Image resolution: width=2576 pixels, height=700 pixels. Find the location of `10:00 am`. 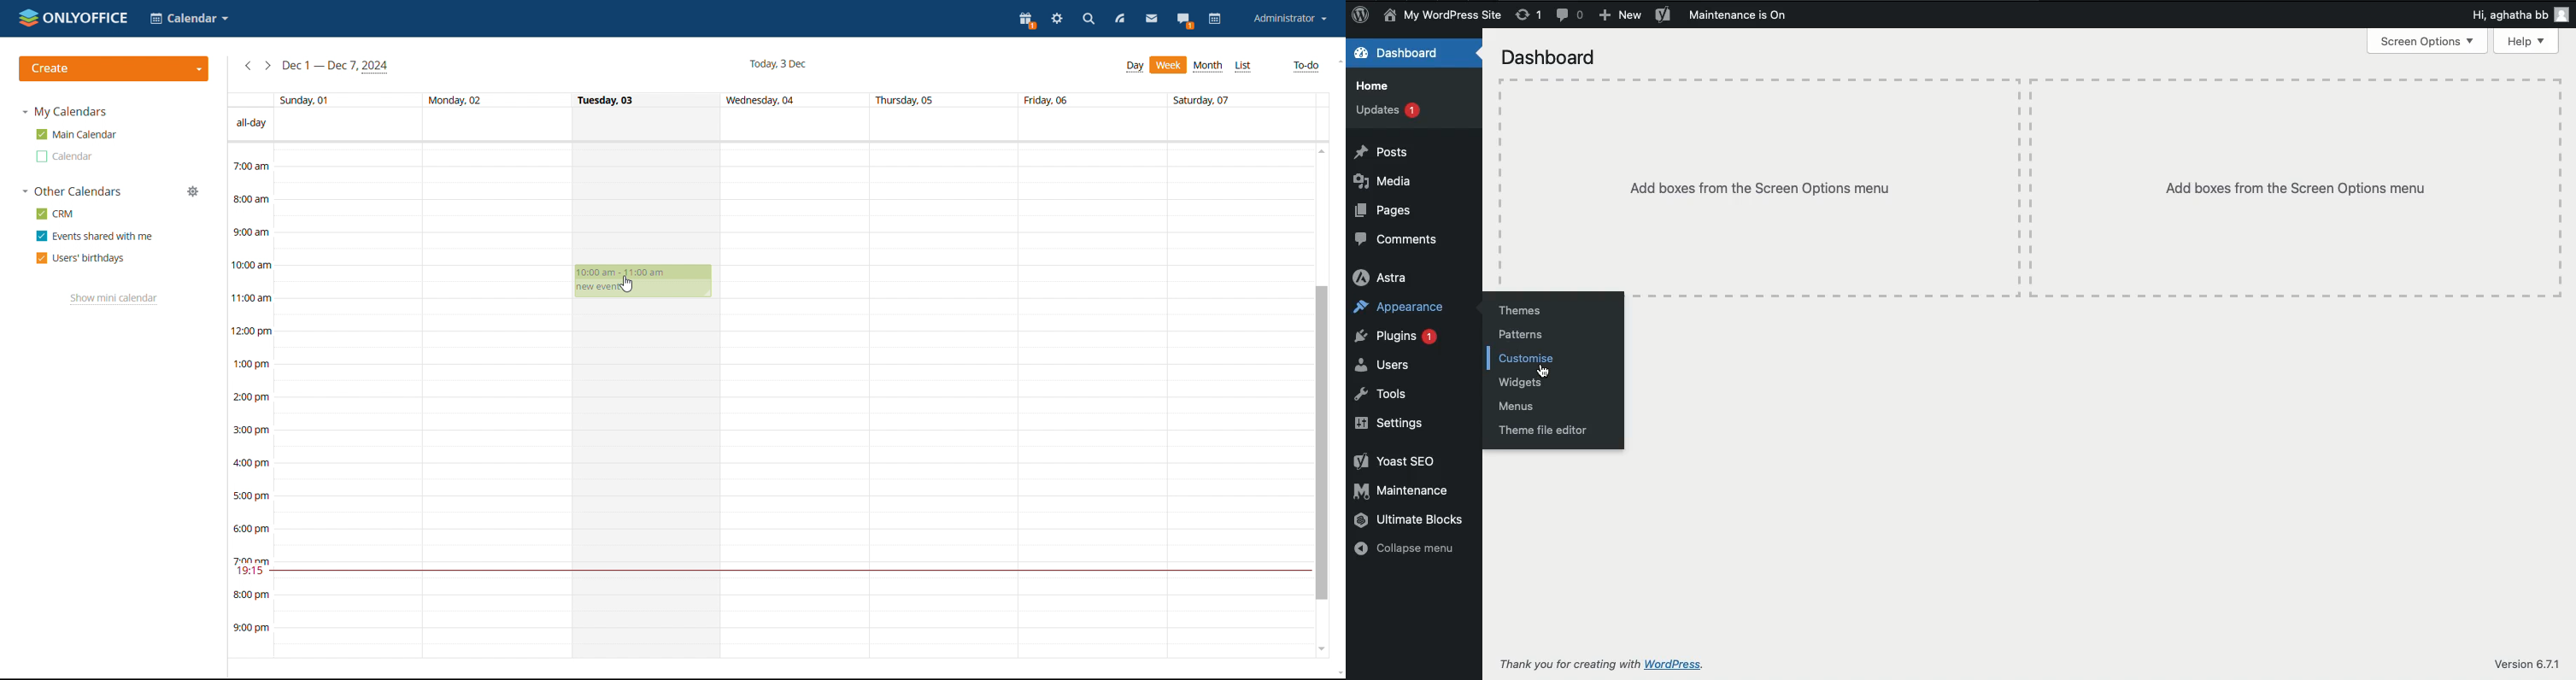

10:00 am is located at coordinates (255, 265).